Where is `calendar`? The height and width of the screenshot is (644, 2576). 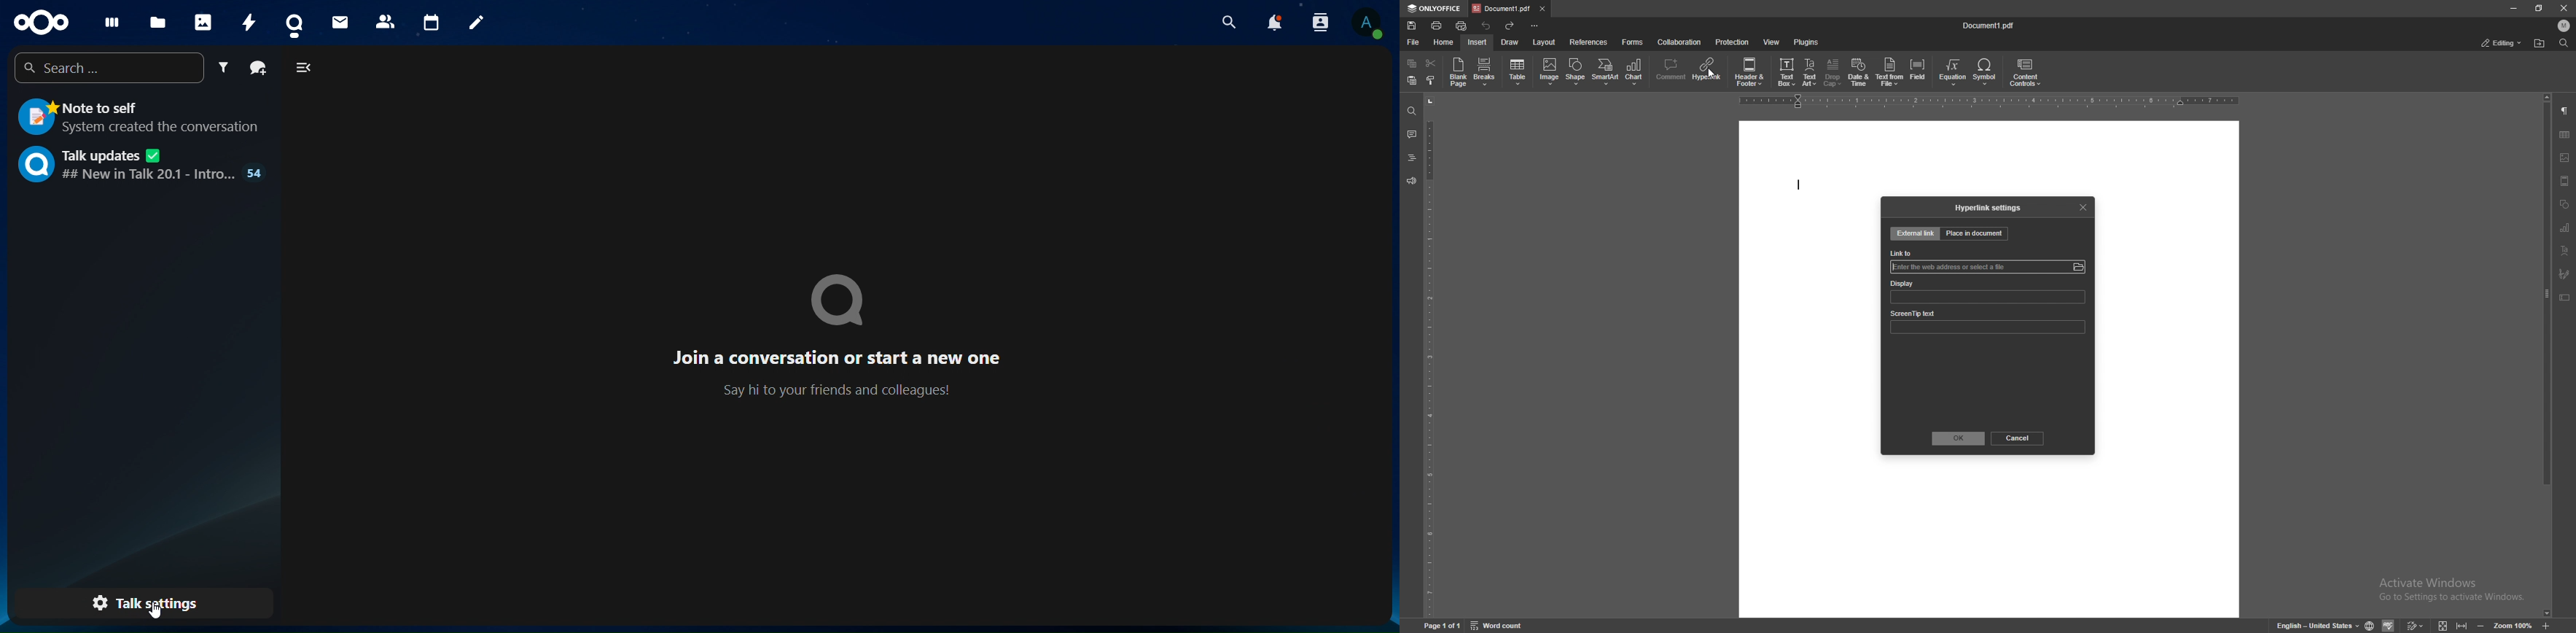 calendar is located at coordinates (430, 20).